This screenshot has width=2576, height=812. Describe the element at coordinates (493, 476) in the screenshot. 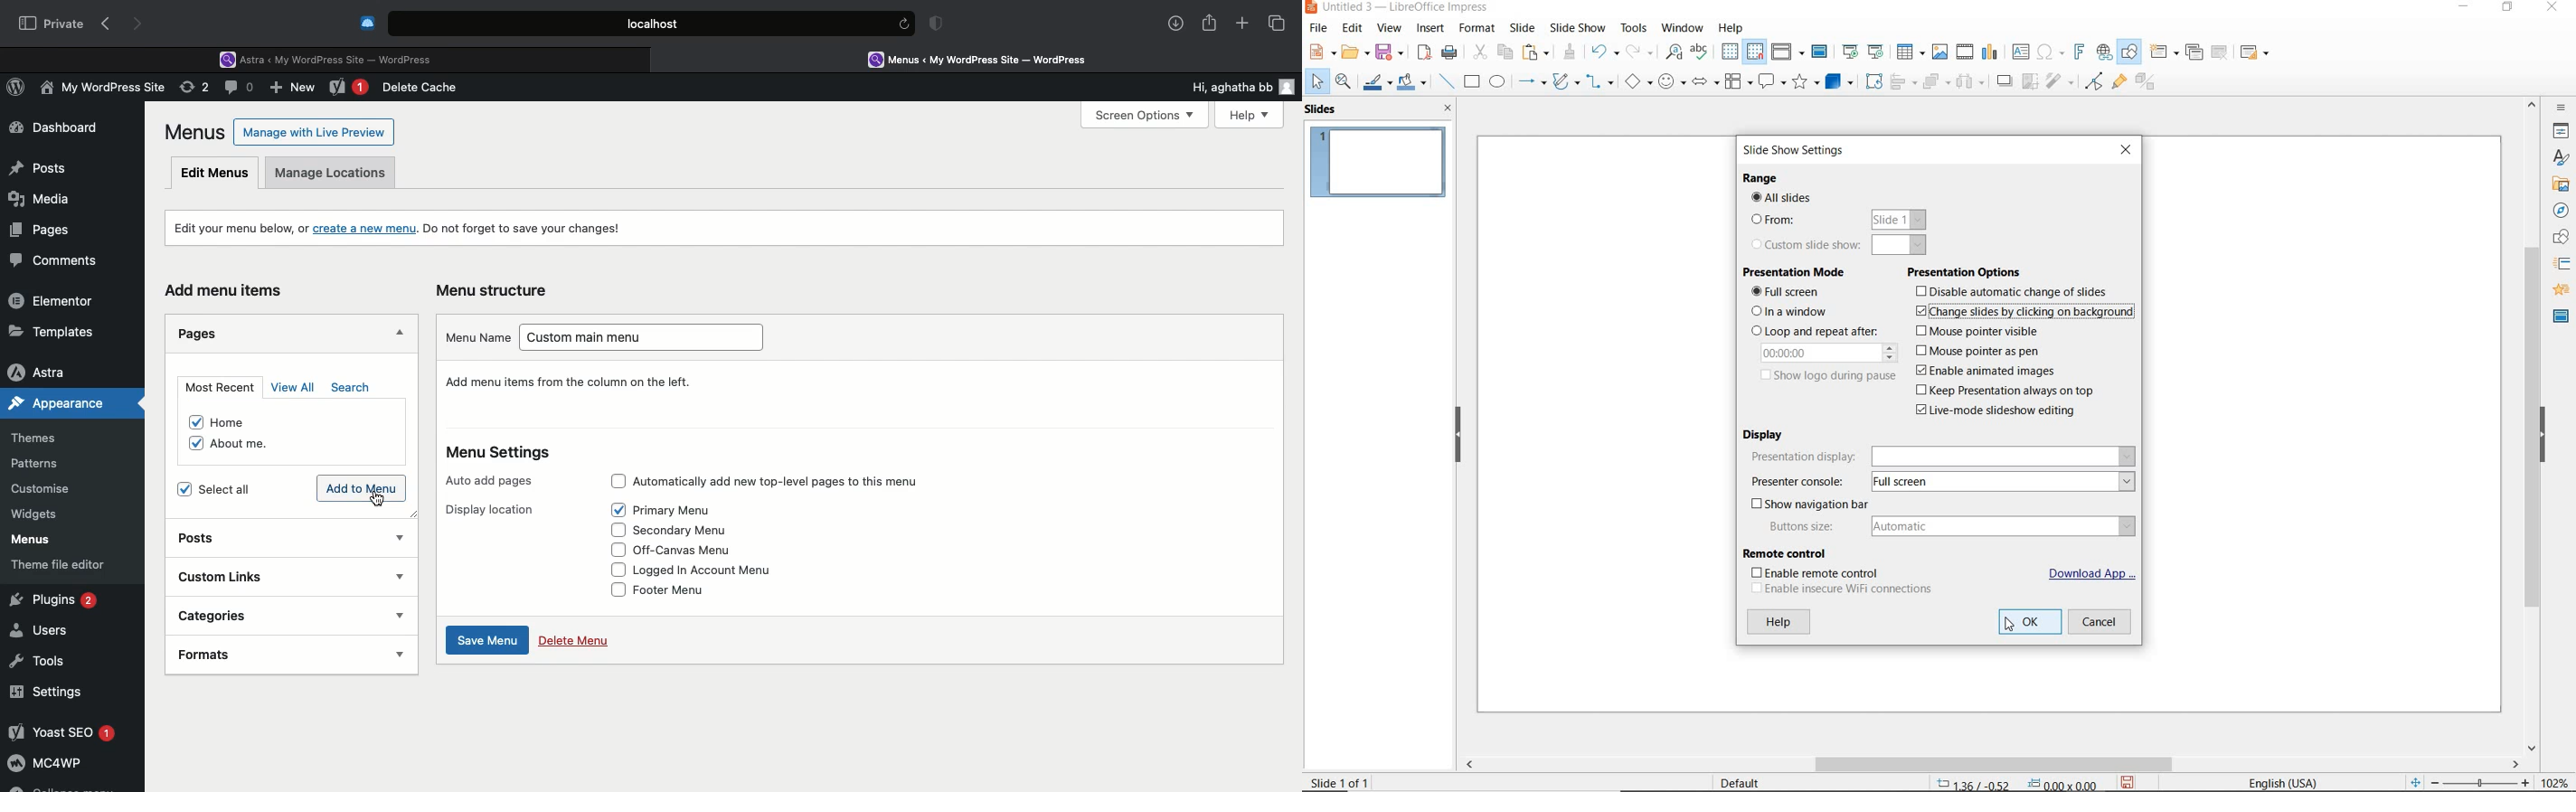

I see `Auto add pages` at that location.